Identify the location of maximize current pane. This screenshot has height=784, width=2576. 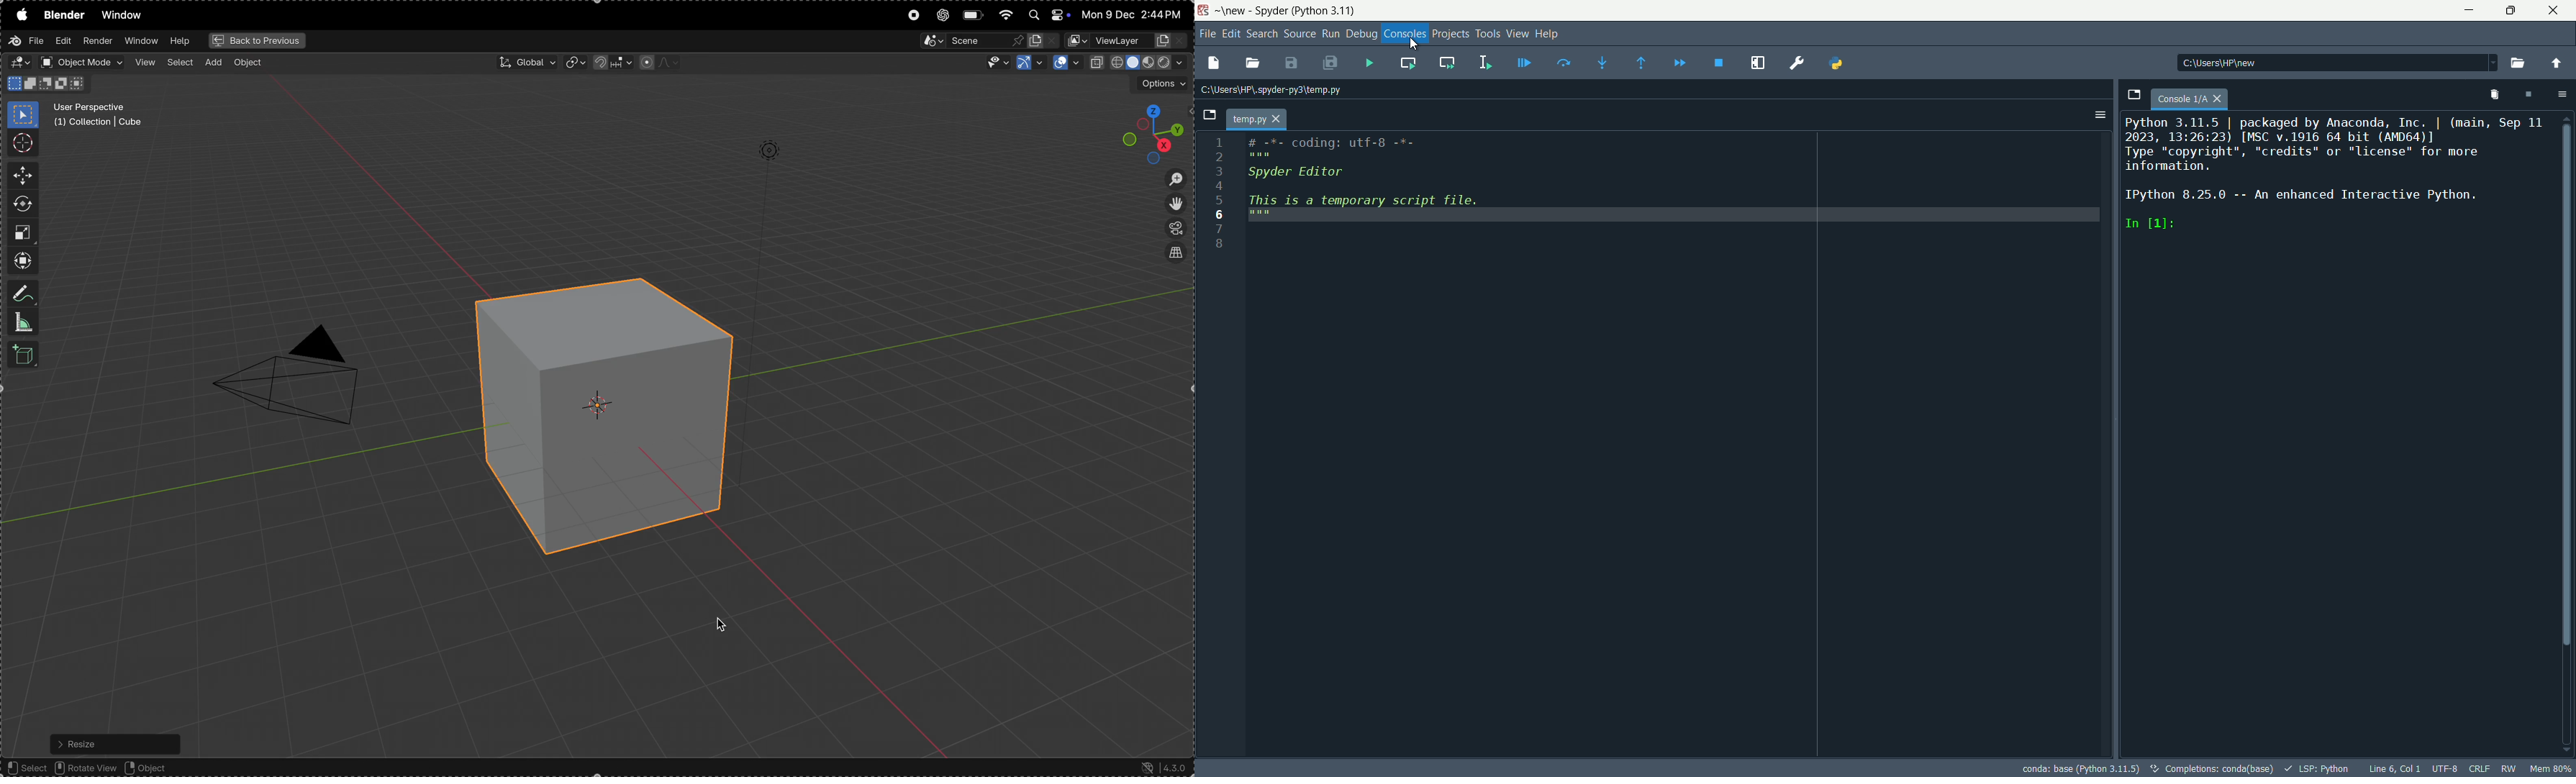
(1757, 63).